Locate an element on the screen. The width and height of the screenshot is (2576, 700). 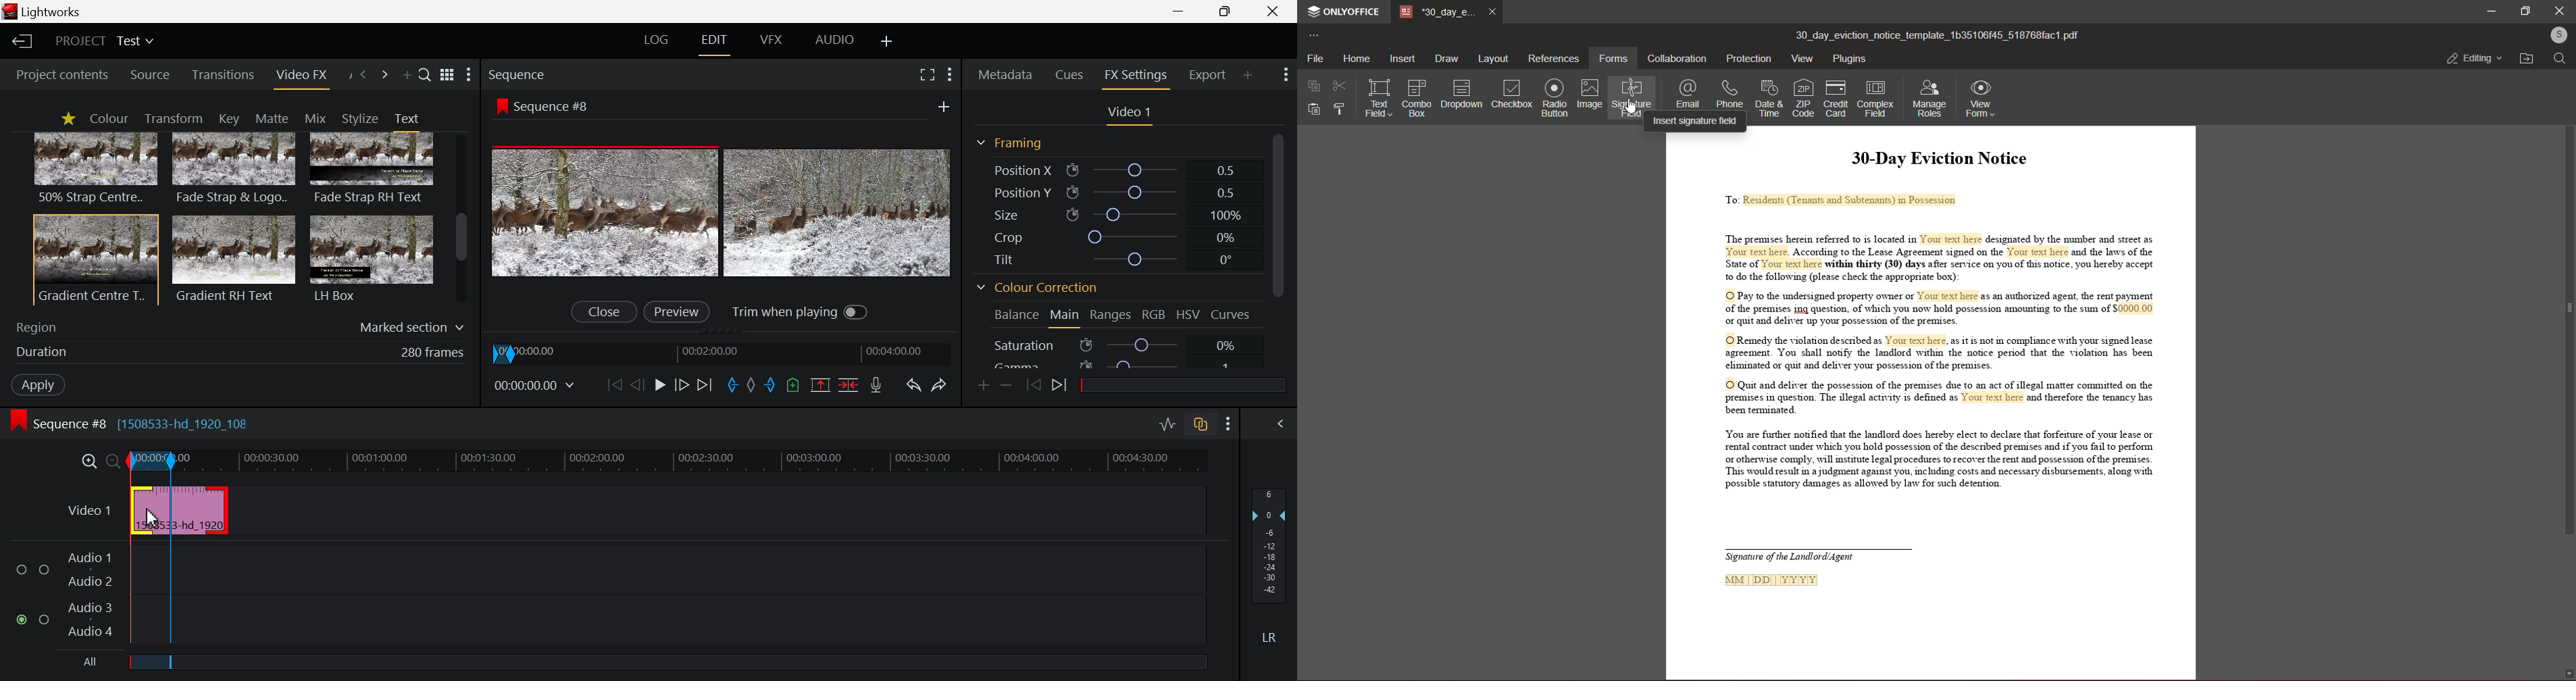
tab name is located at coordinates (1439, 12).